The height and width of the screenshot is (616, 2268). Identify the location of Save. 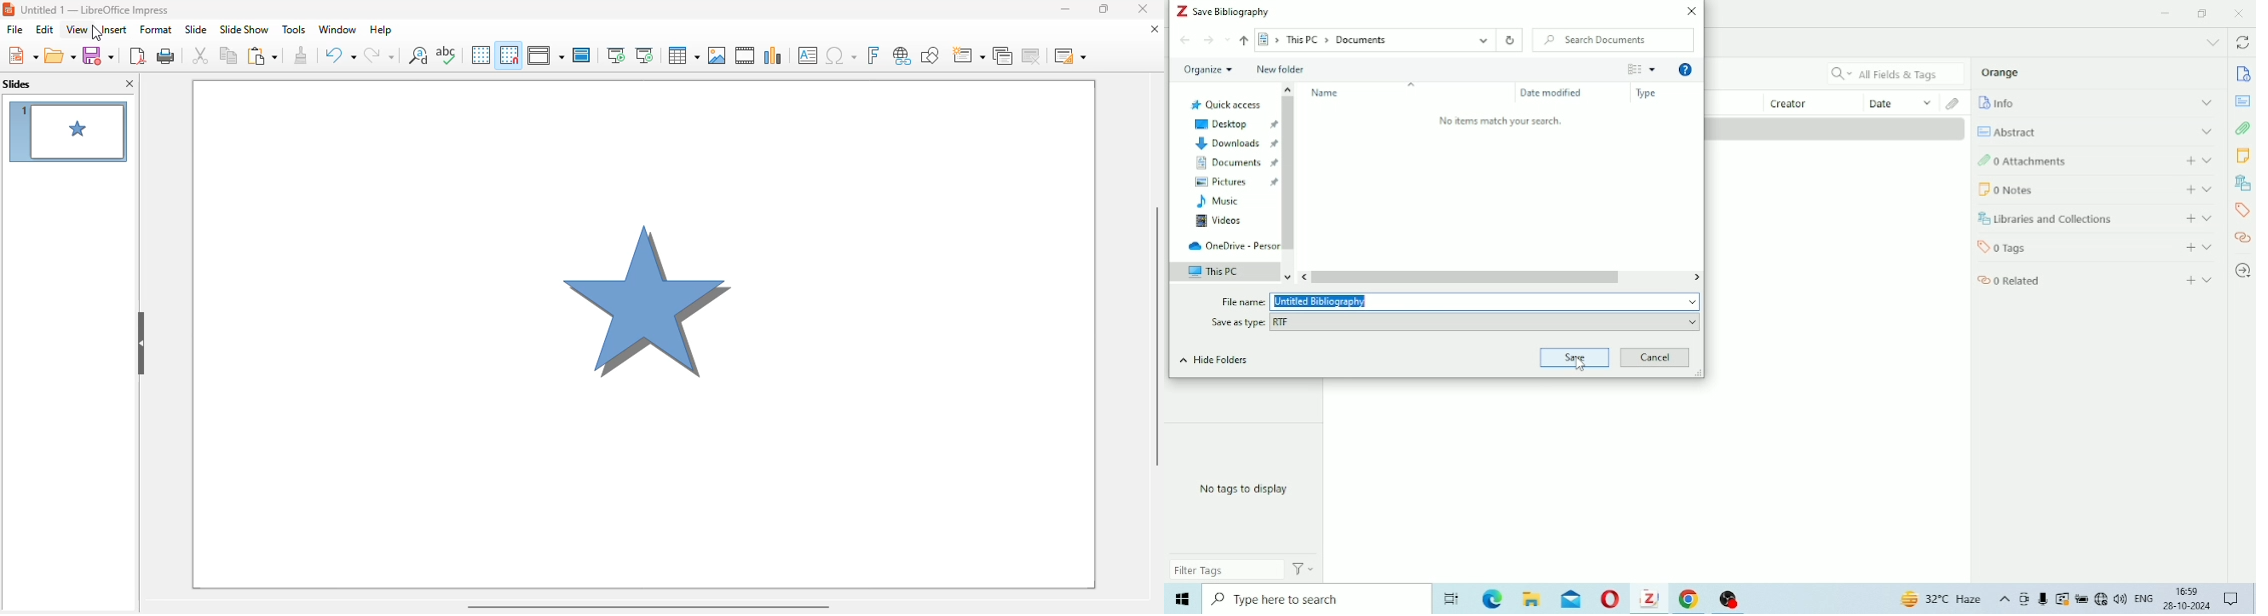
(1577, 356).